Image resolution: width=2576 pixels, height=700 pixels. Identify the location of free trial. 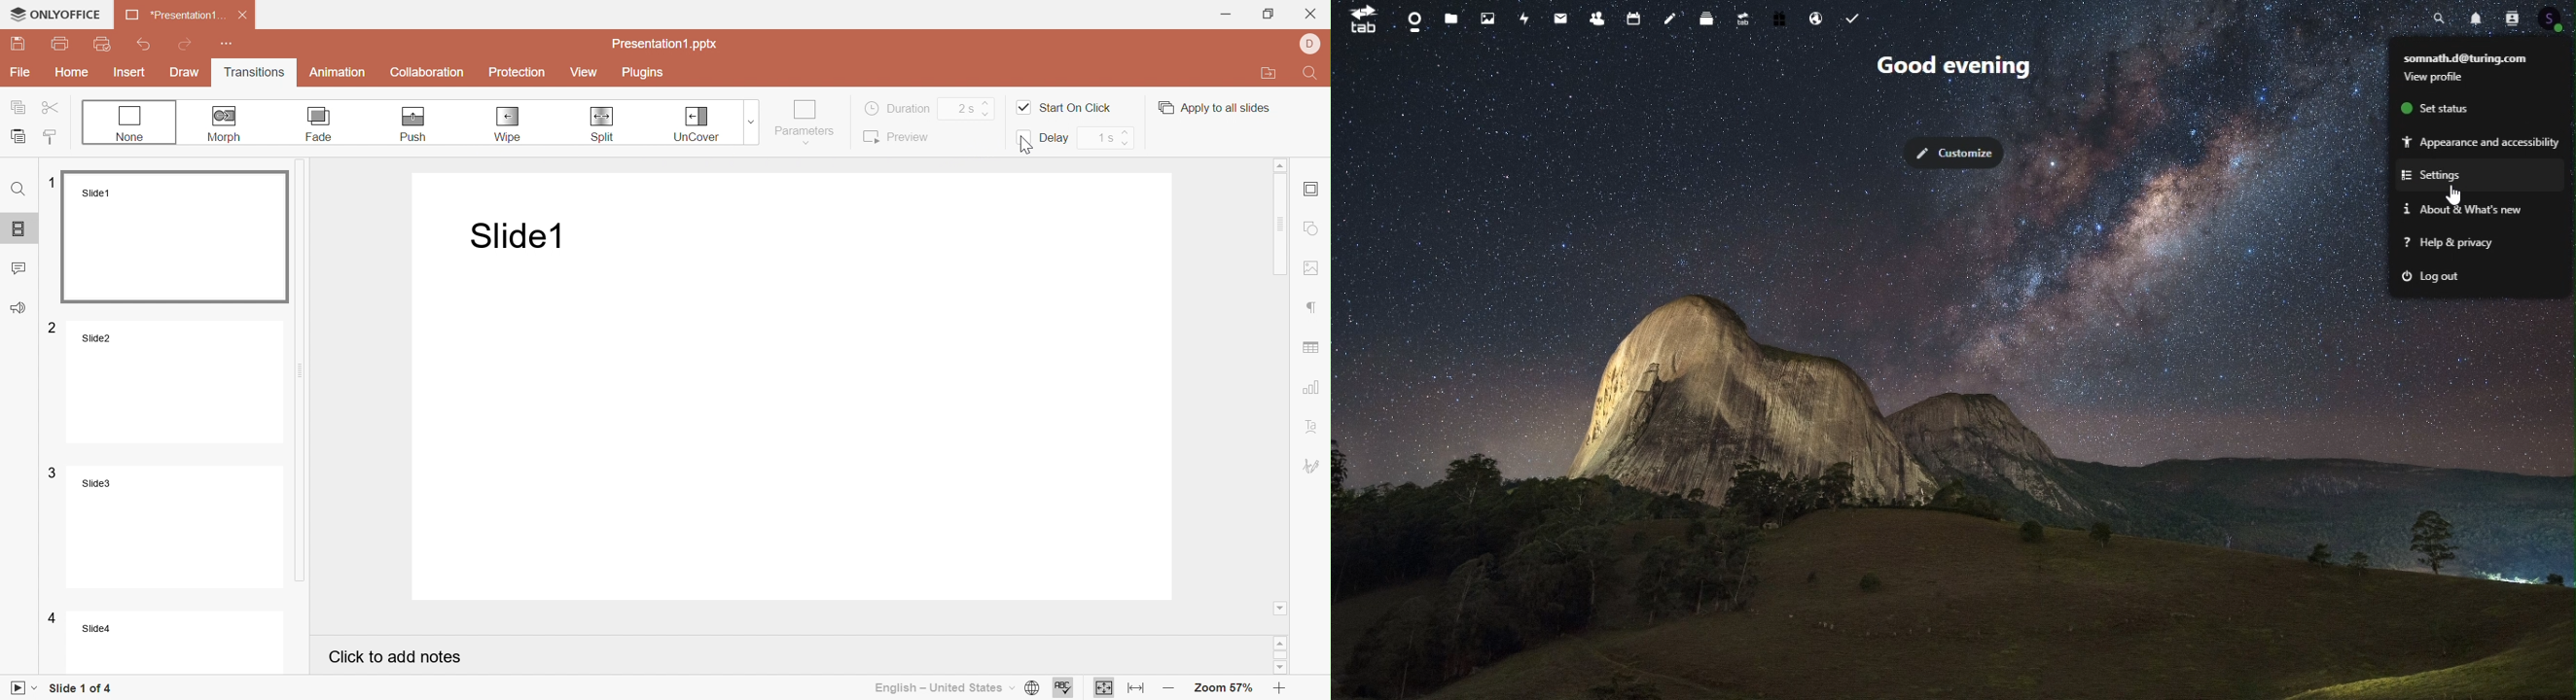
(1779, 18).